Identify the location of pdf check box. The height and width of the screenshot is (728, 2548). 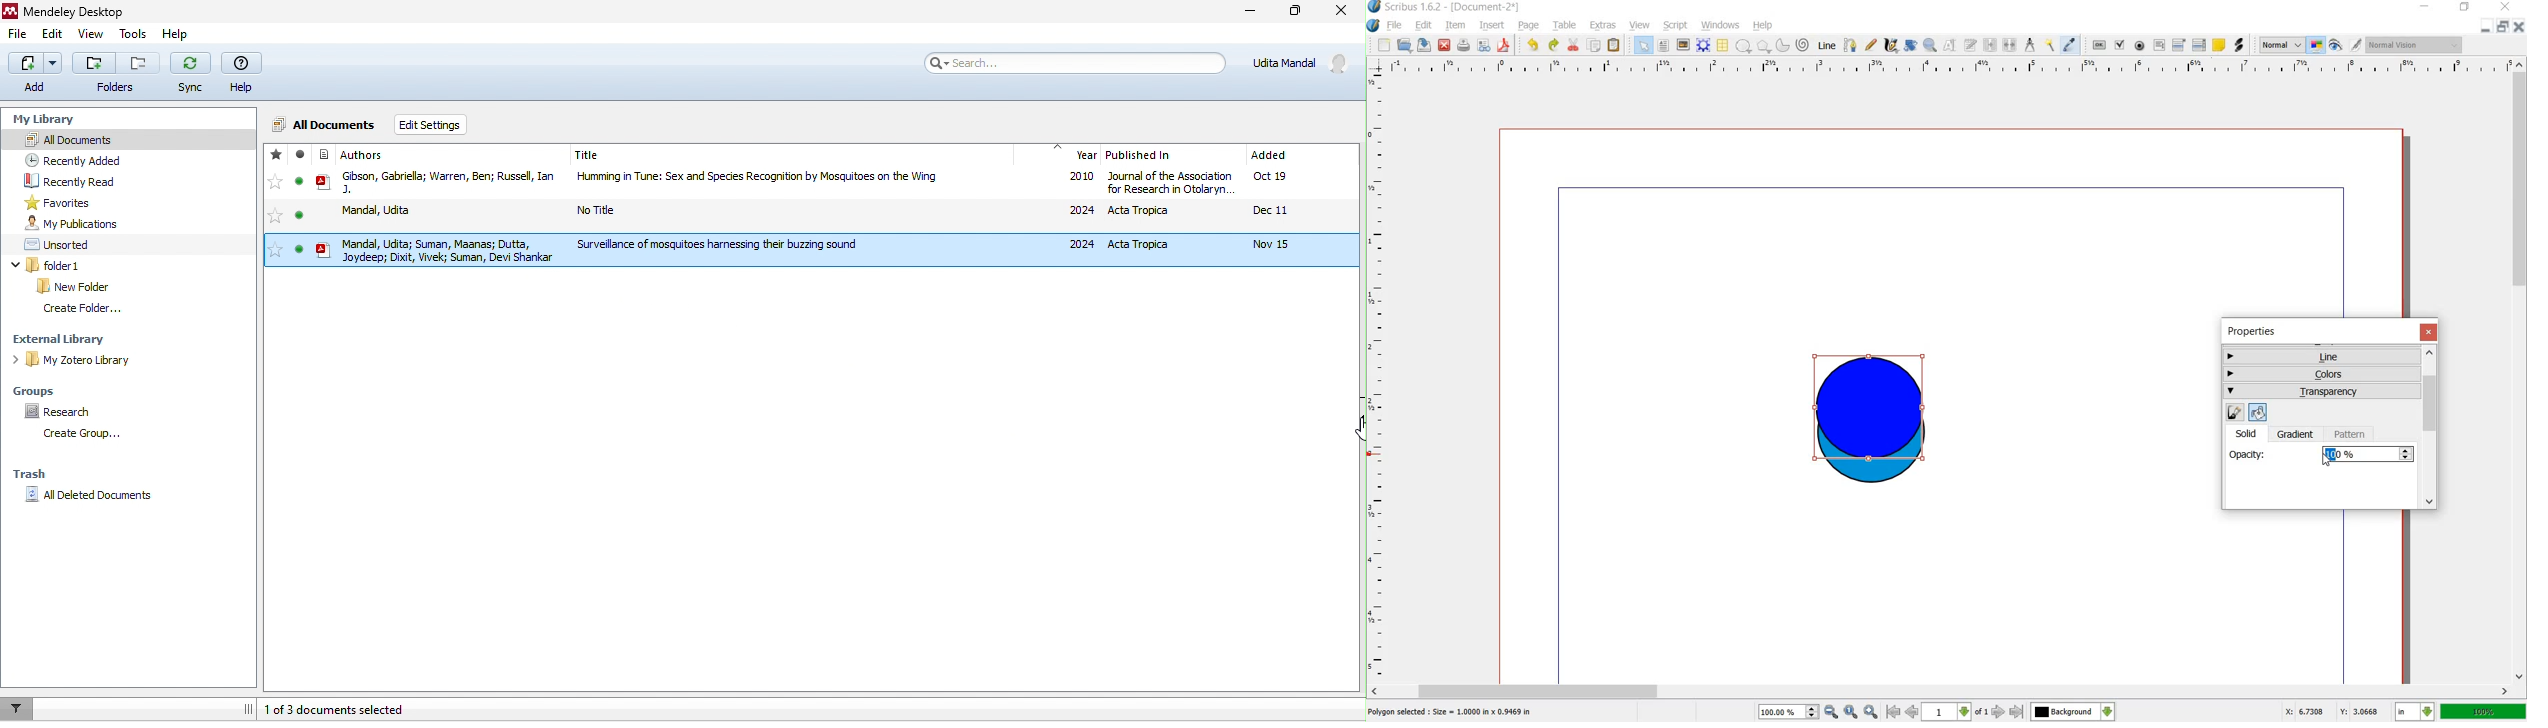
(2119, 46).